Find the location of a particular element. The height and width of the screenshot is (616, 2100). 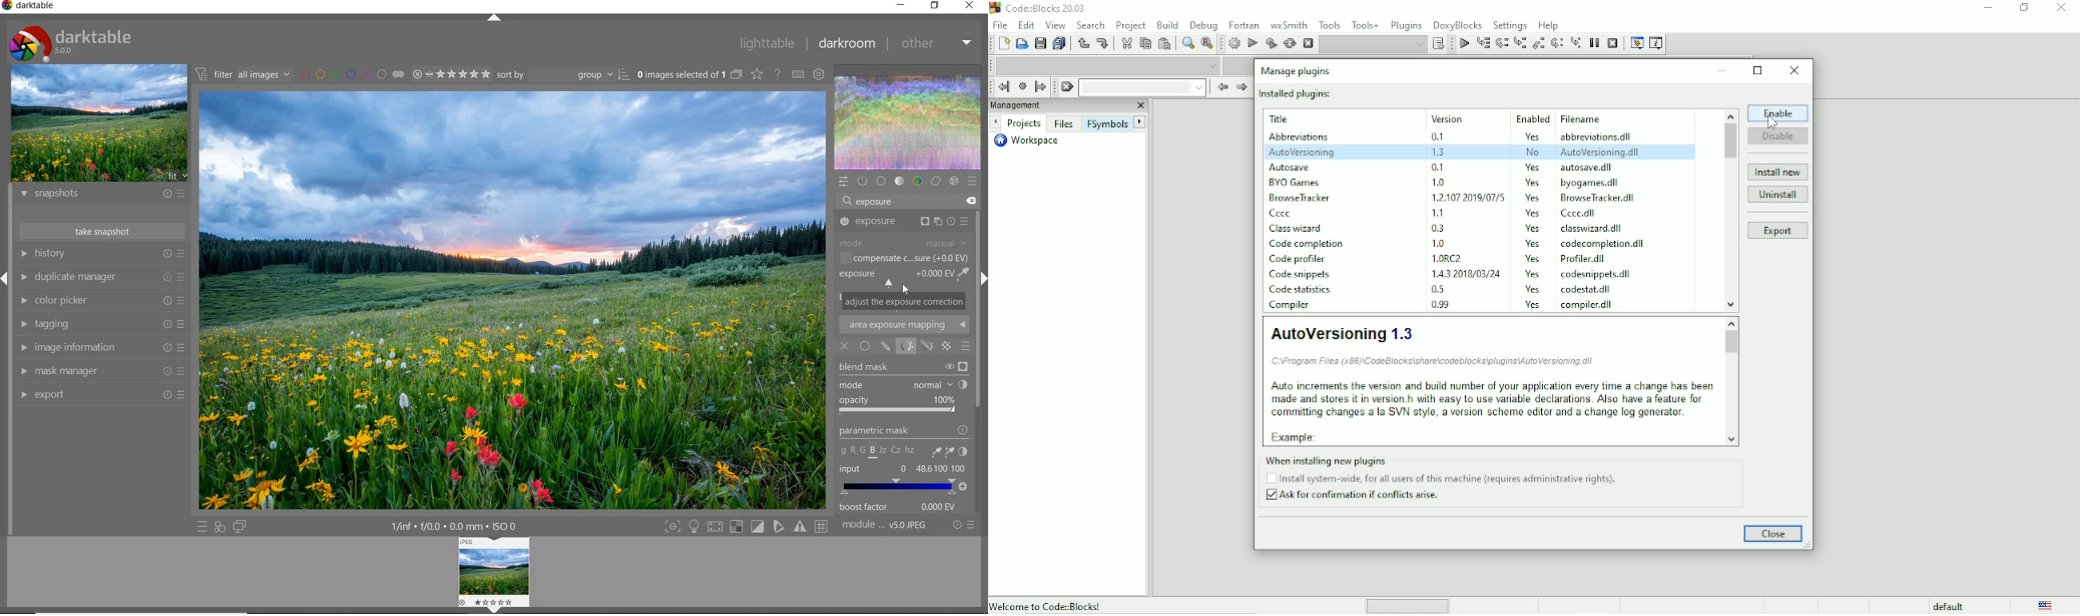

Drop down is located at coordinates (1142, 87).